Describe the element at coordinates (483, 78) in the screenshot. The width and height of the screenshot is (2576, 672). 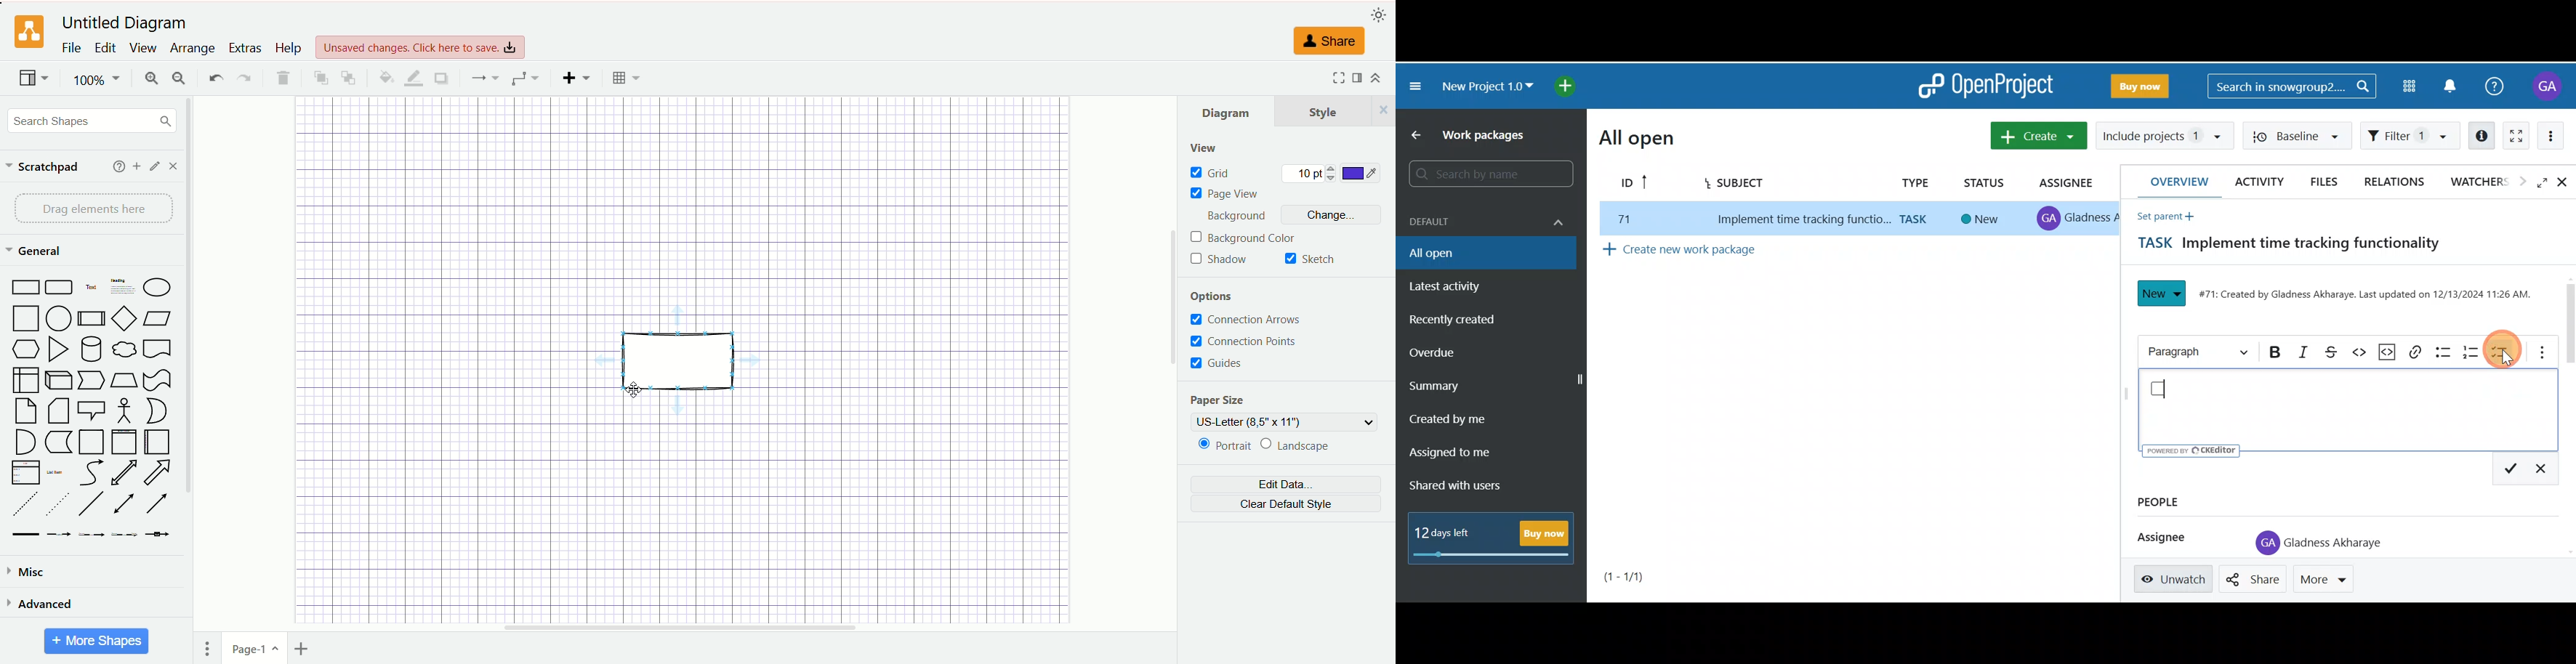
I see `connection` at that location.